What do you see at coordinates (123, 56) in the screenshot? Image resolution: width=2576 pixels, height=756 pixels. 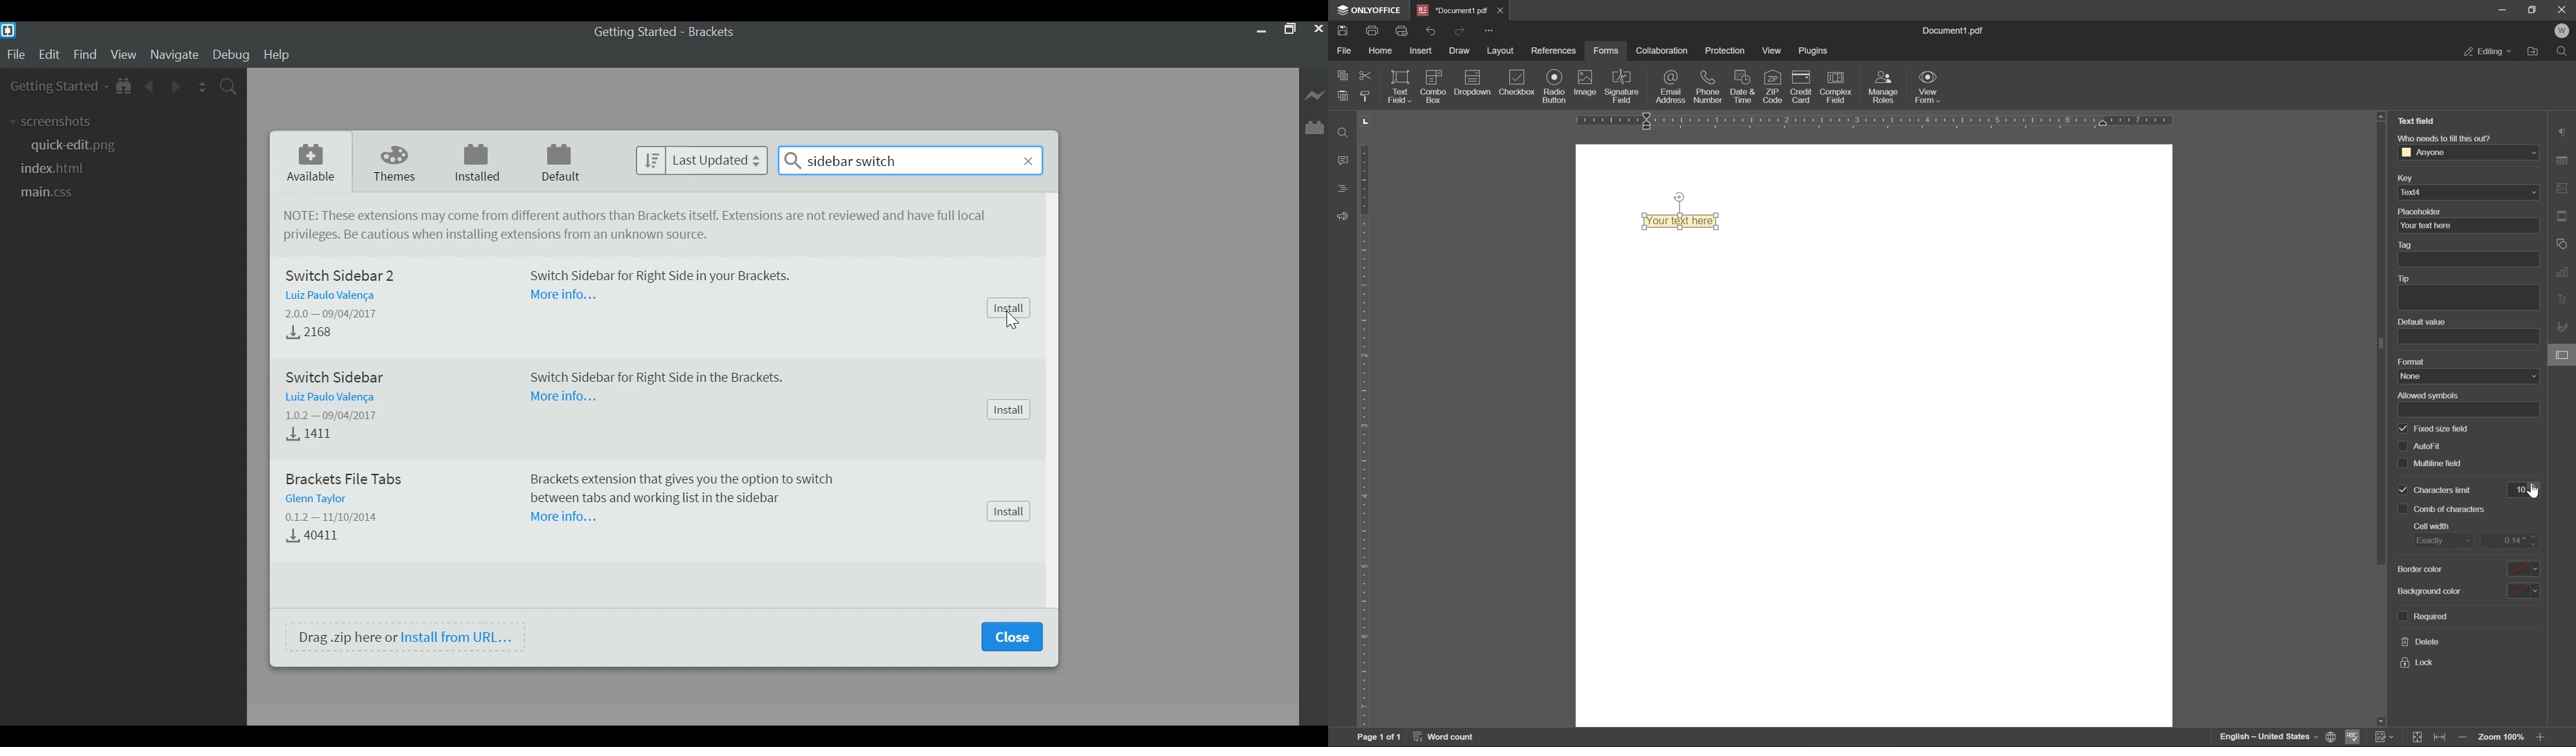 I see `View` at bounding box center [123, 56].